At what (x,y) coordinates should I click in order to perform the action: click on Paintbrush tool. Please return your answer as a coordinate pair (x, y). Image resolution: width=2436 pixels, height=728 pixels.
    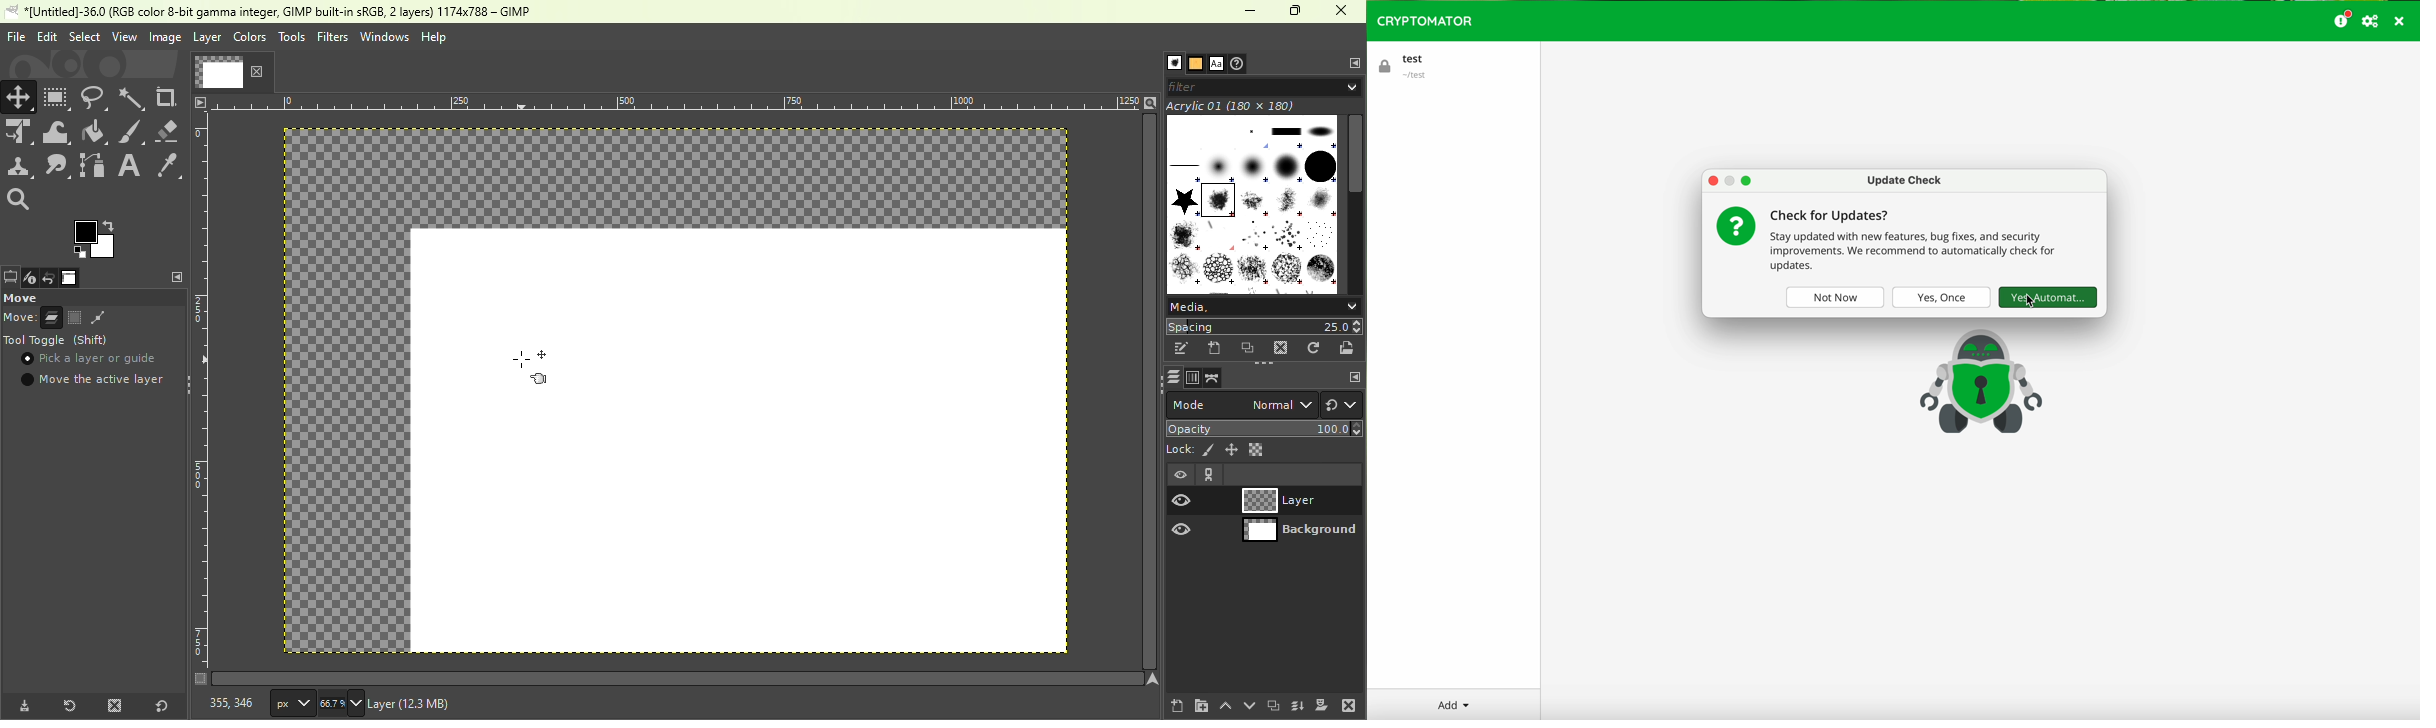
    Looking at the image, I should click on (132, 132).